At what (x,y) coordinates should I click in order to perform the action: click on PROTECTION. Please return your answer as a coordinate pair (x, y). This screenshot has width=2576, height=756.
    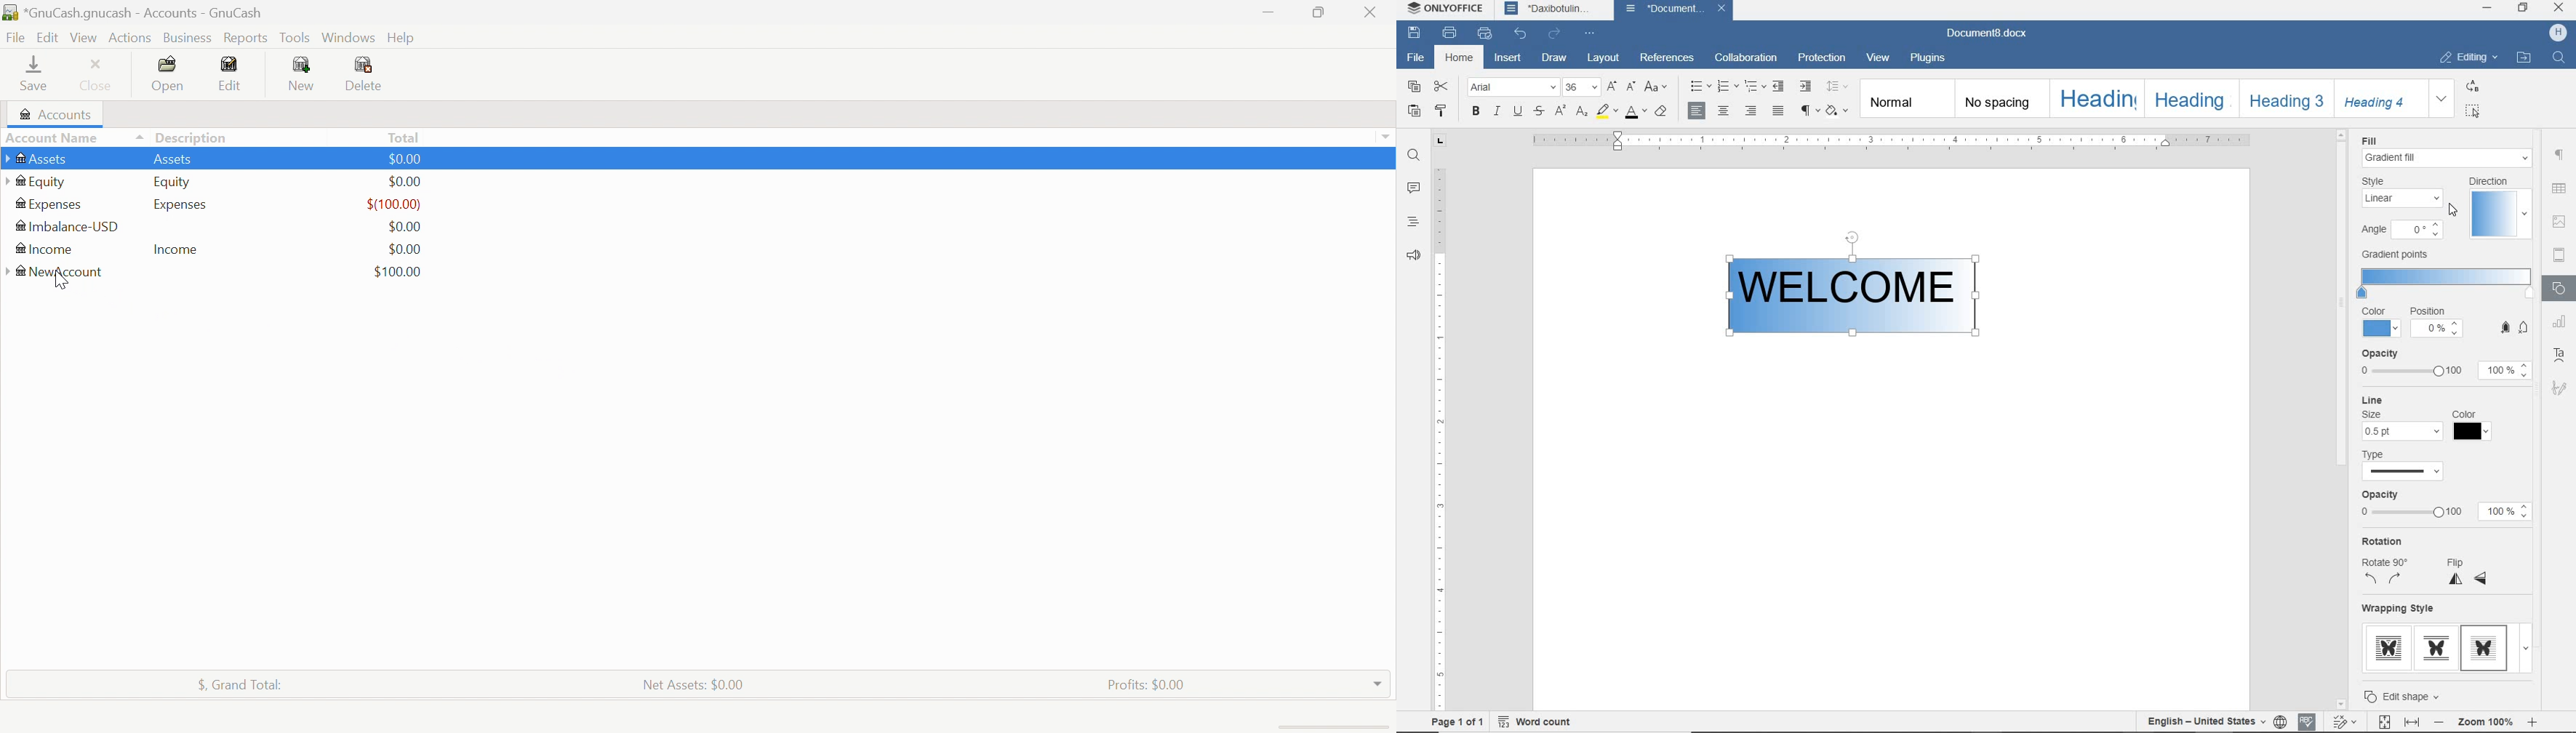
    Looking at the image, I should click on (1822, 58).